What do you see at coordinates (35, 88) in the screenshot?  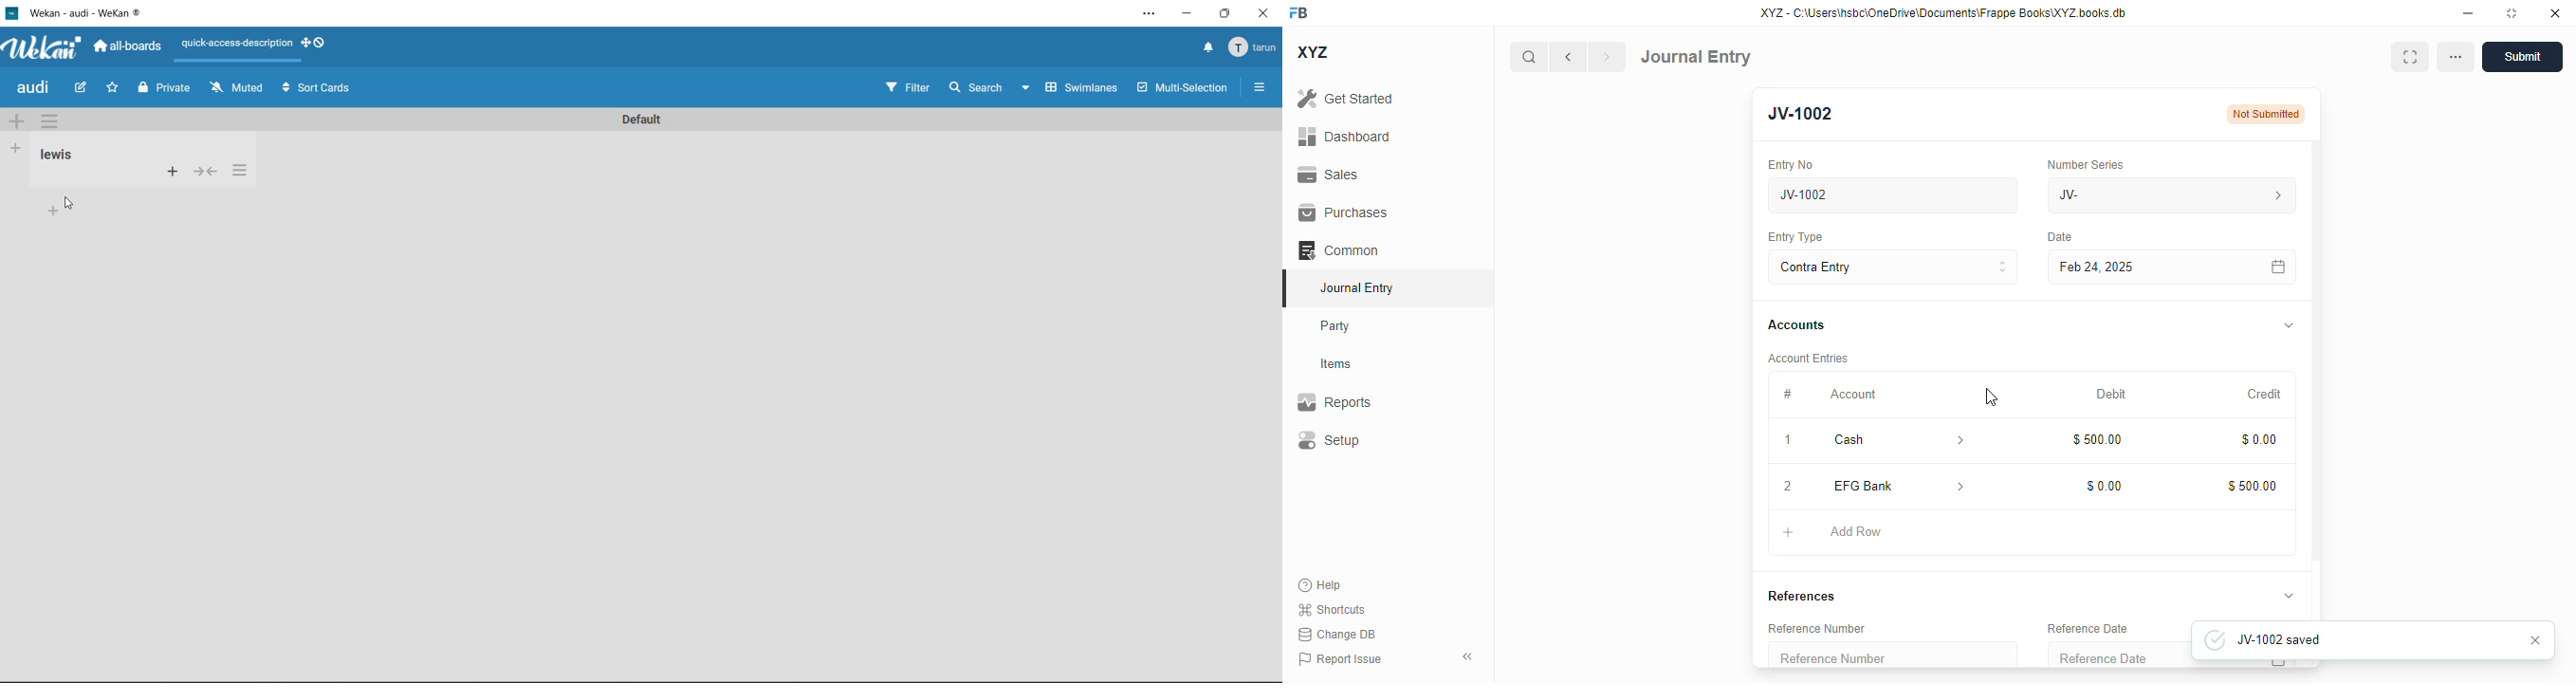 I see `audi` at bounding box center [35, 88].